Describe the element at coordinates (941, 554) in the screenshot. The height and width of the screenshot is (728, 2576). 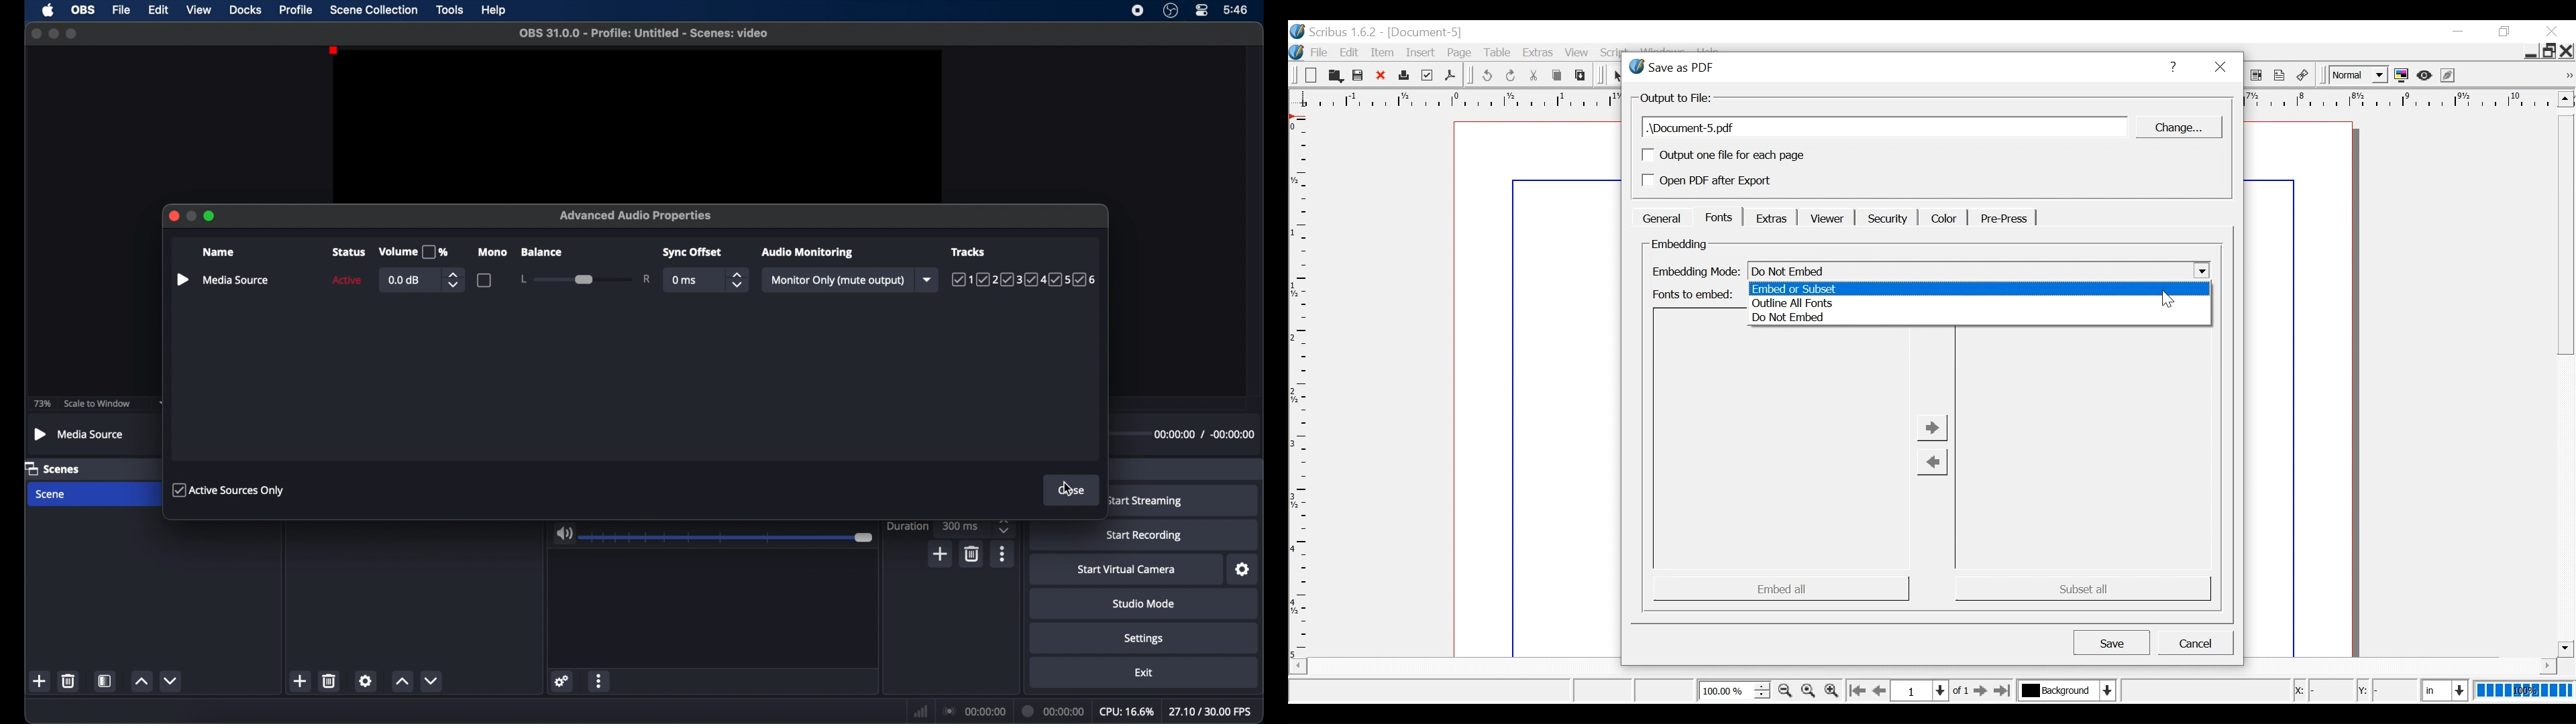
I see `add` at that location.